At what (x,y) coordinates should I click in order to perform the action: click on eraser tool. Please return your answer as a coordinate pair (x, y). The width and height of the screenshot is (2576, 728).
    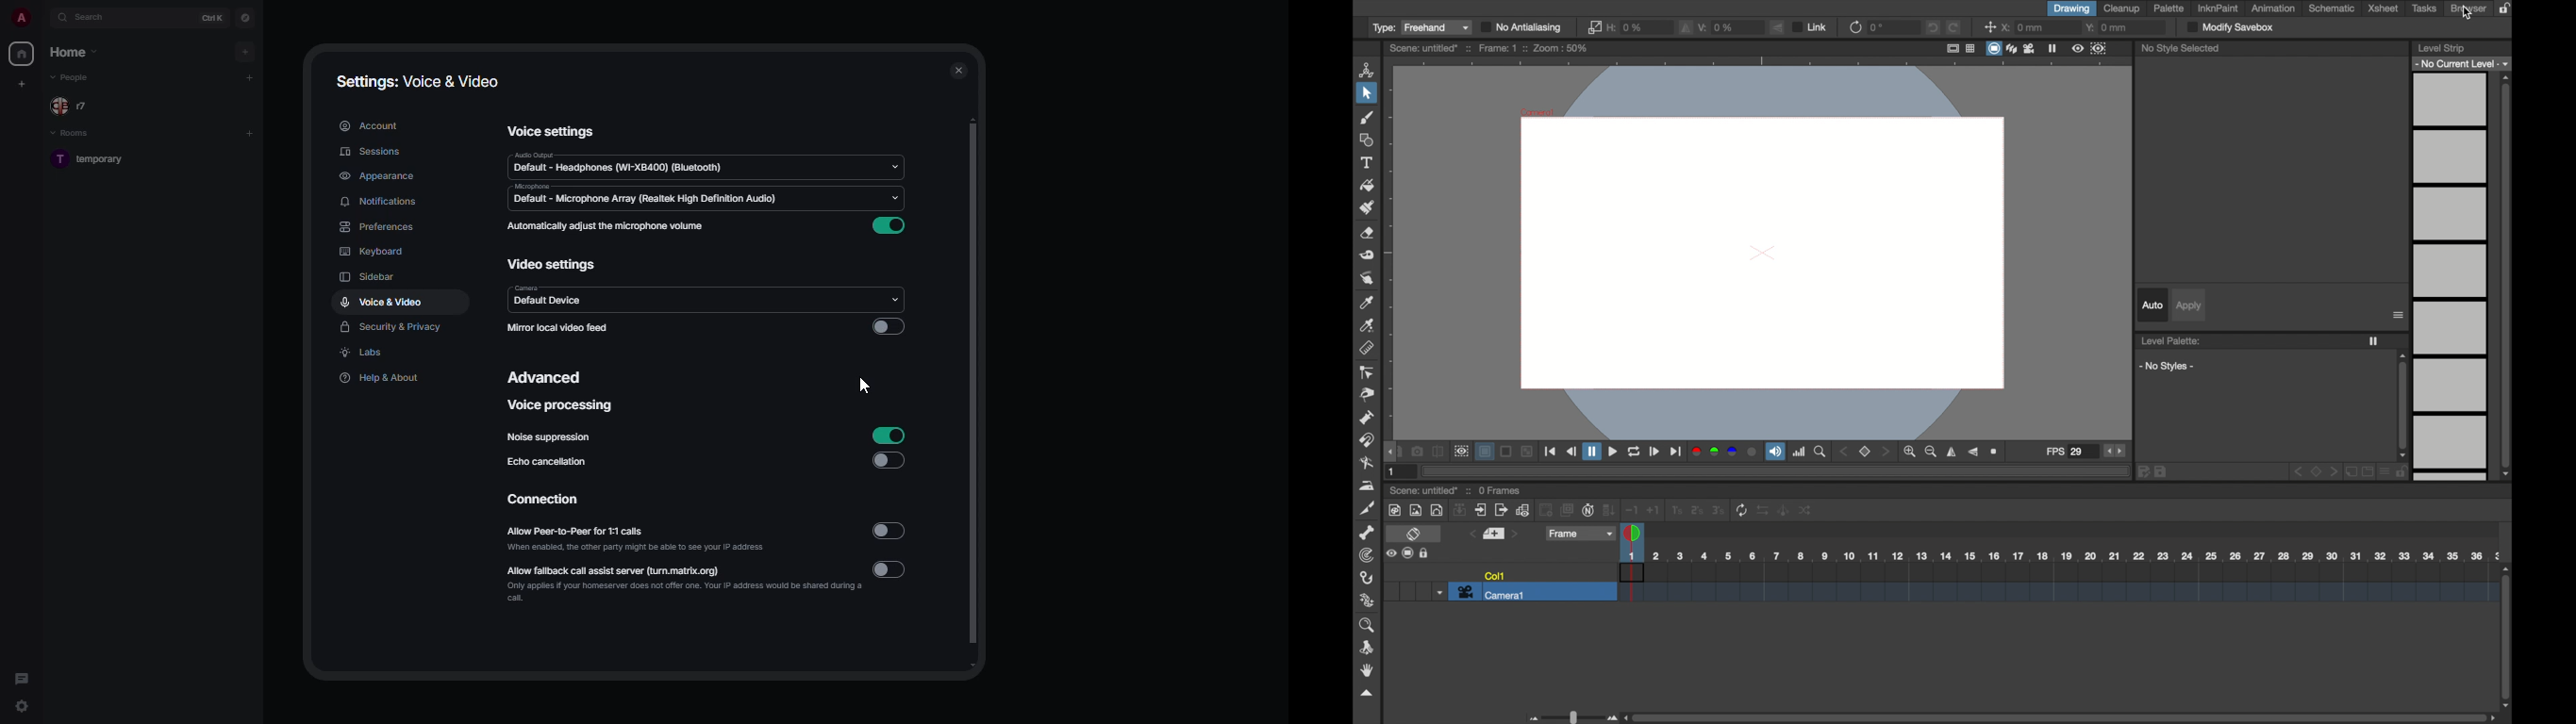
    Looking at the image, I should click on (1368, 233).